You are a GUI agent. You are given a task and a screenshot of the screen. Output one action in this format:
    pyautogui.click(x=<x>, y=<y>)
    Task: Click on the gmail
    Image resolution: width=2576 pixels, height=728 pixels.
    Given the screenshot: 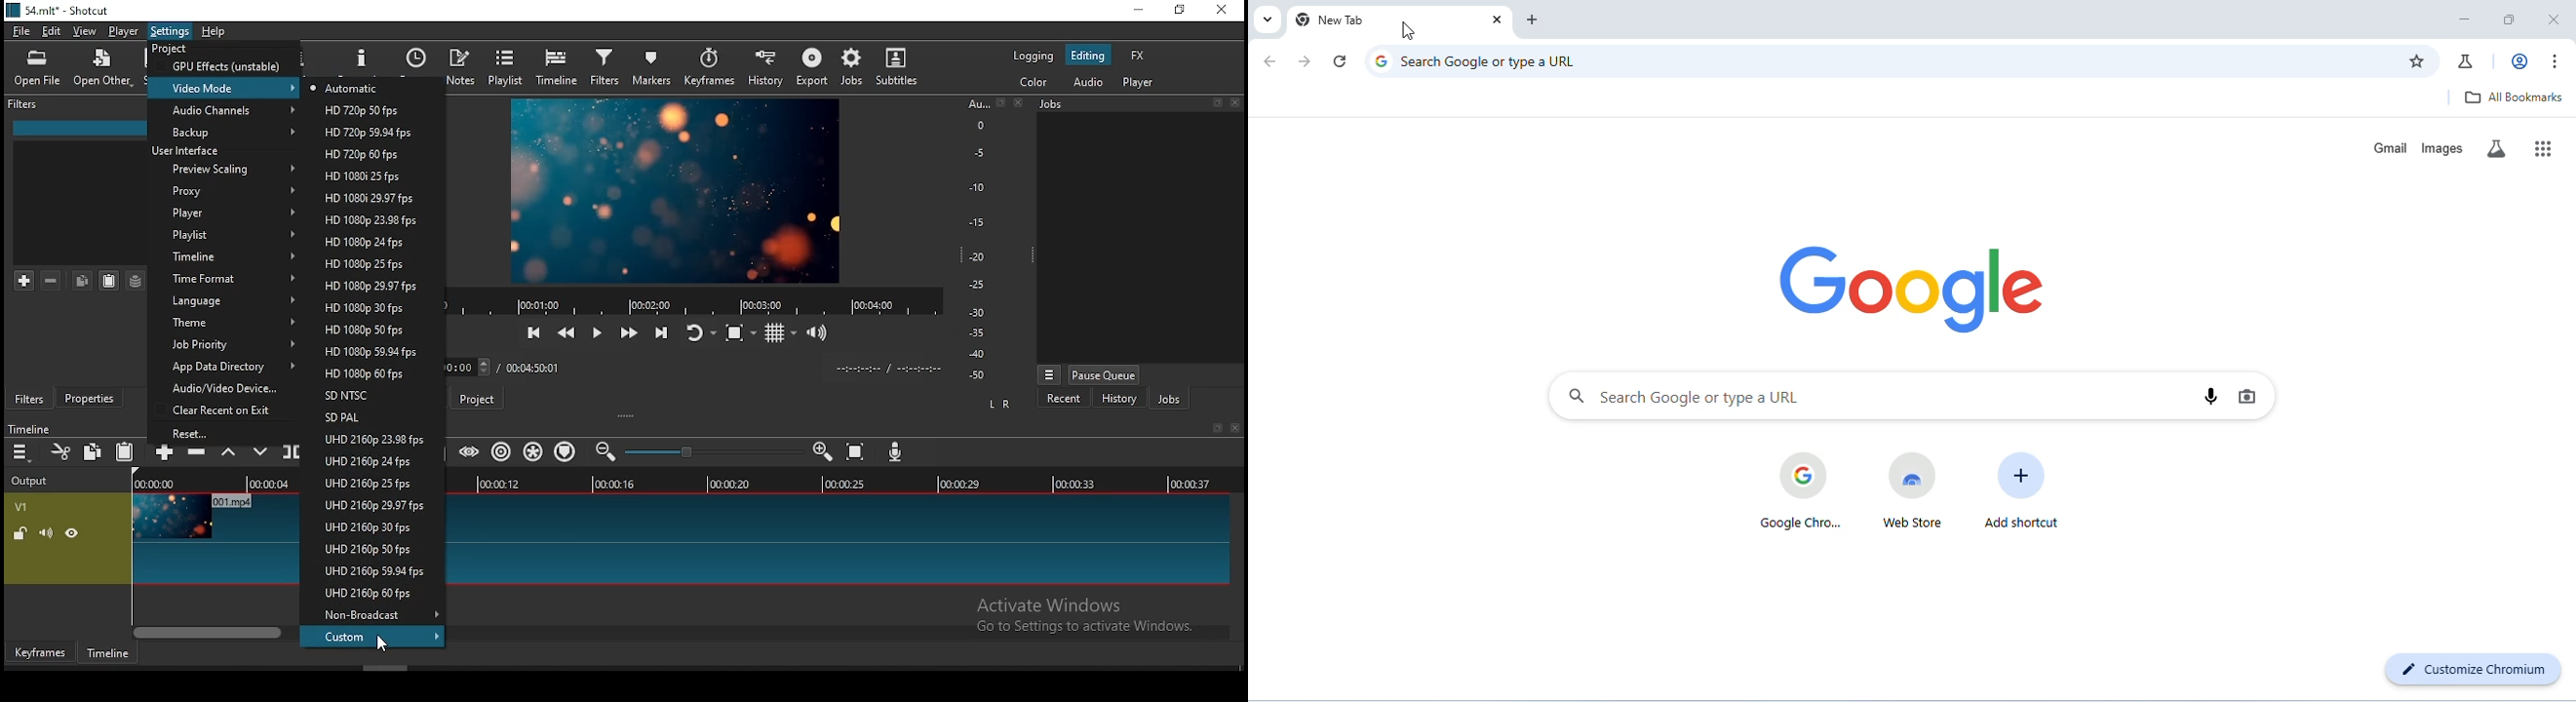 What is the action you would take?
    pyautogui.click(x=2392, y=147)
    